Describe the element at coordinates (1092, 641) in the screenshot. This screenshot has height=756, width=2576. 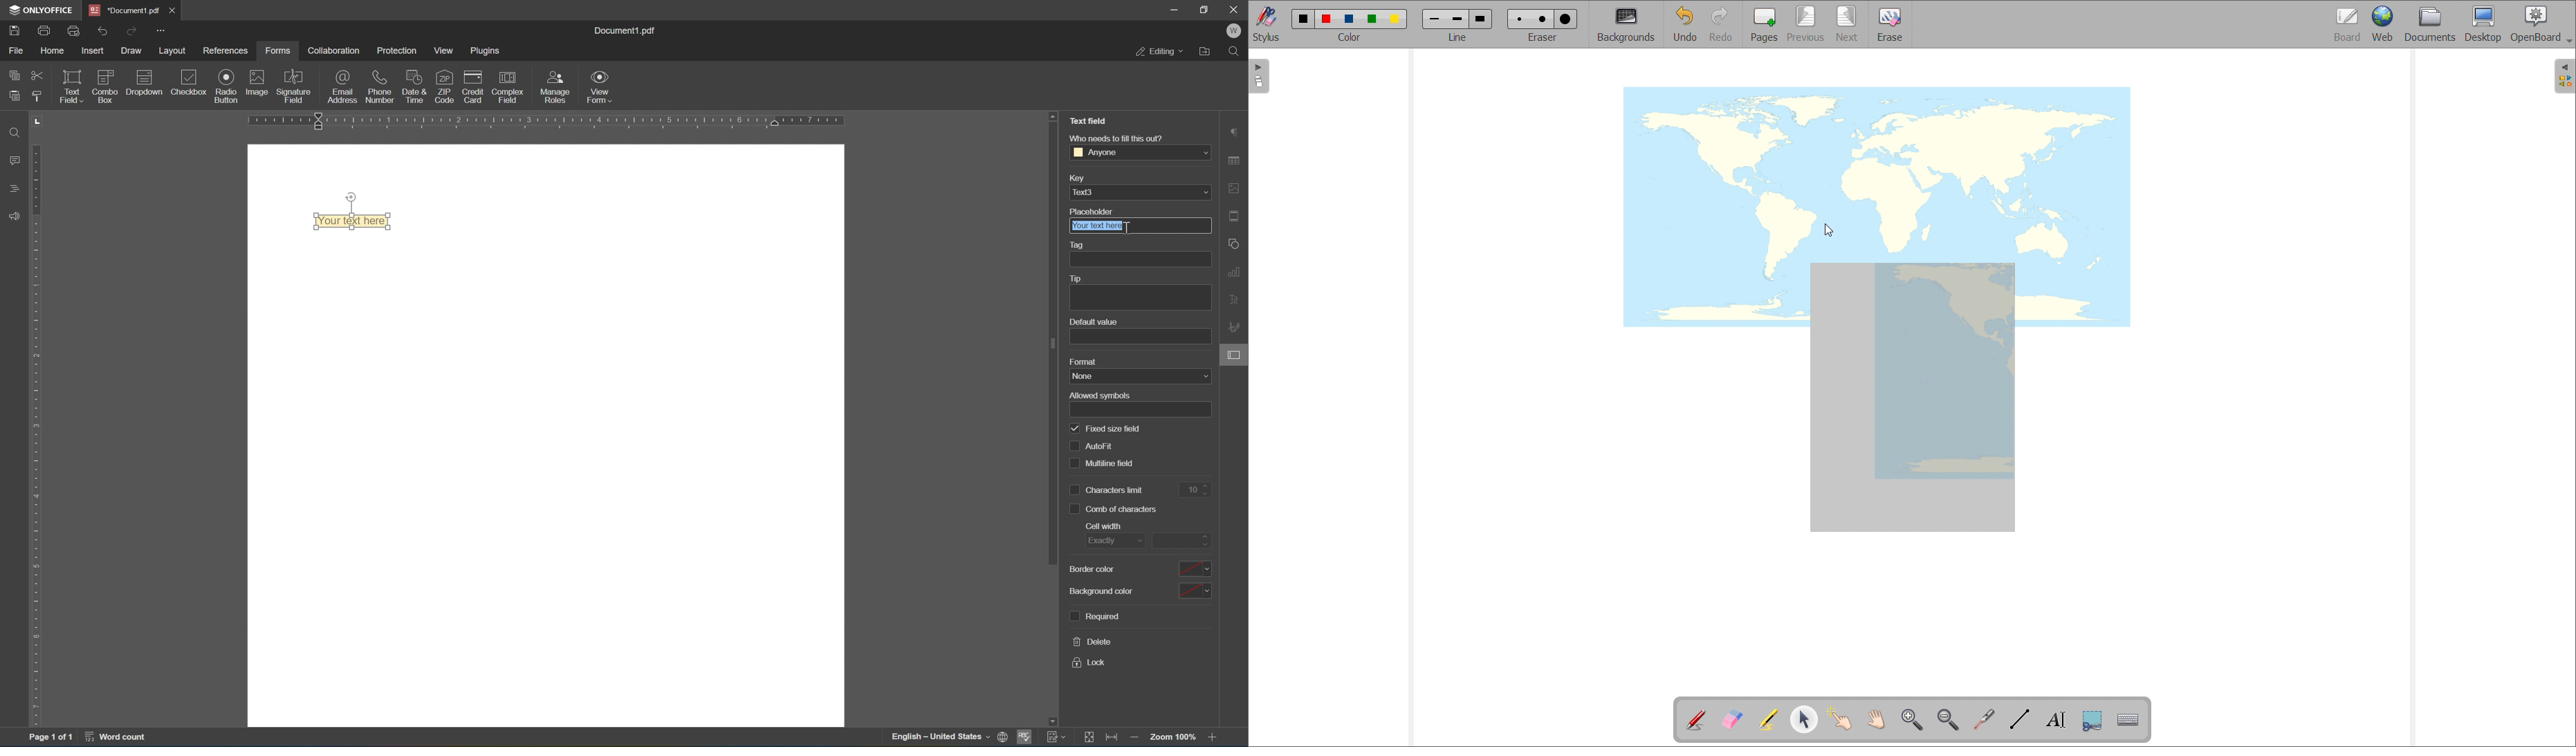
I see `delete` at that location.